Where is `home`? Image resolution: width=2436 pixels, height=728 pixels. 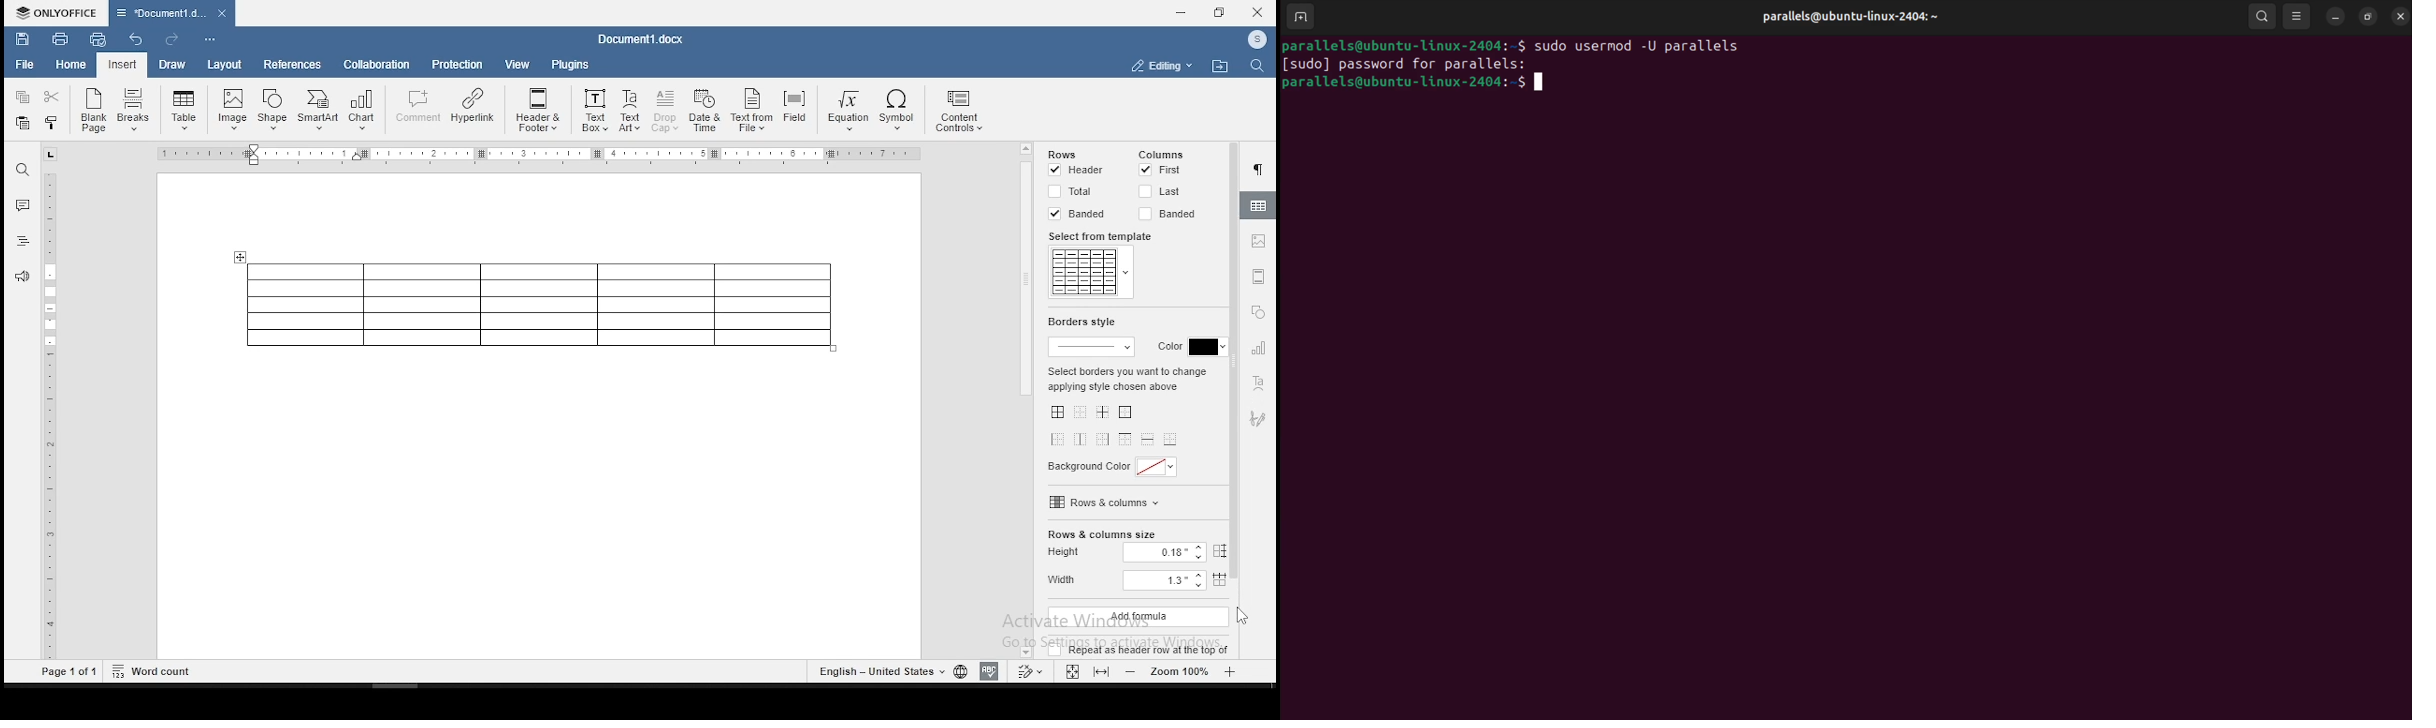
home is located at coordinates (71, 65).